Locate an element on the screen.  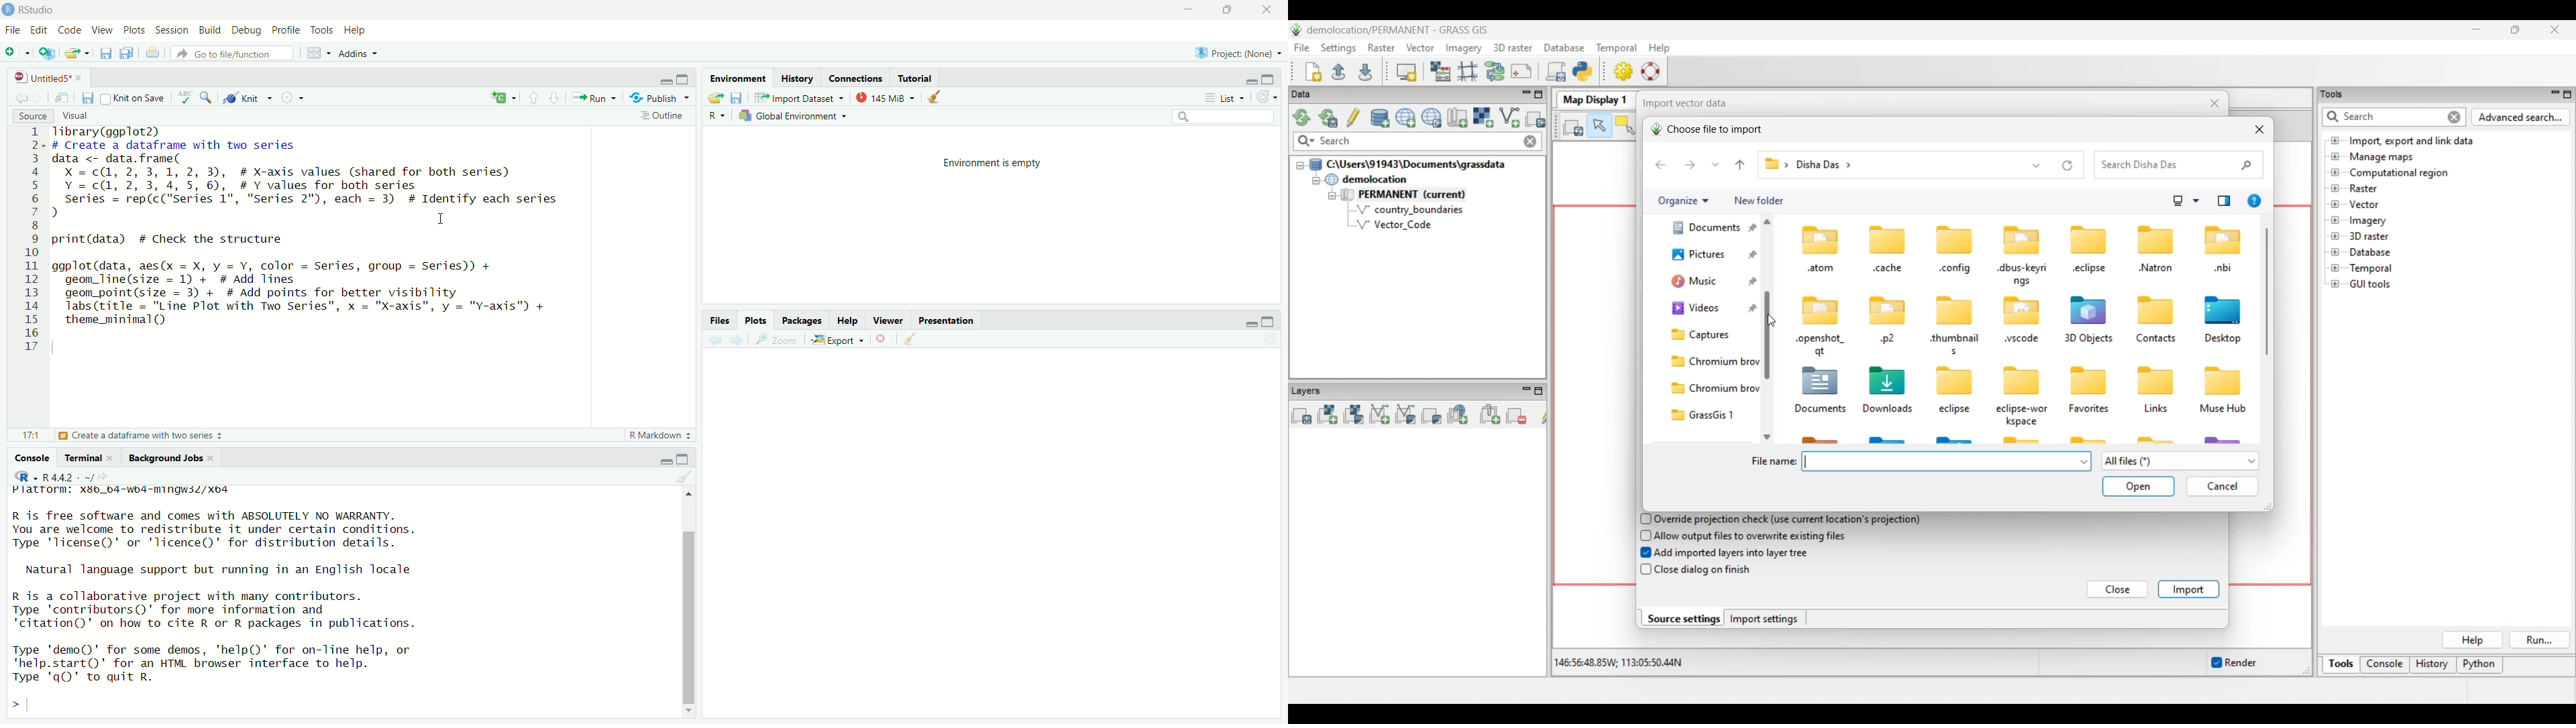
eclipse is located at coordinates (1956, 410).